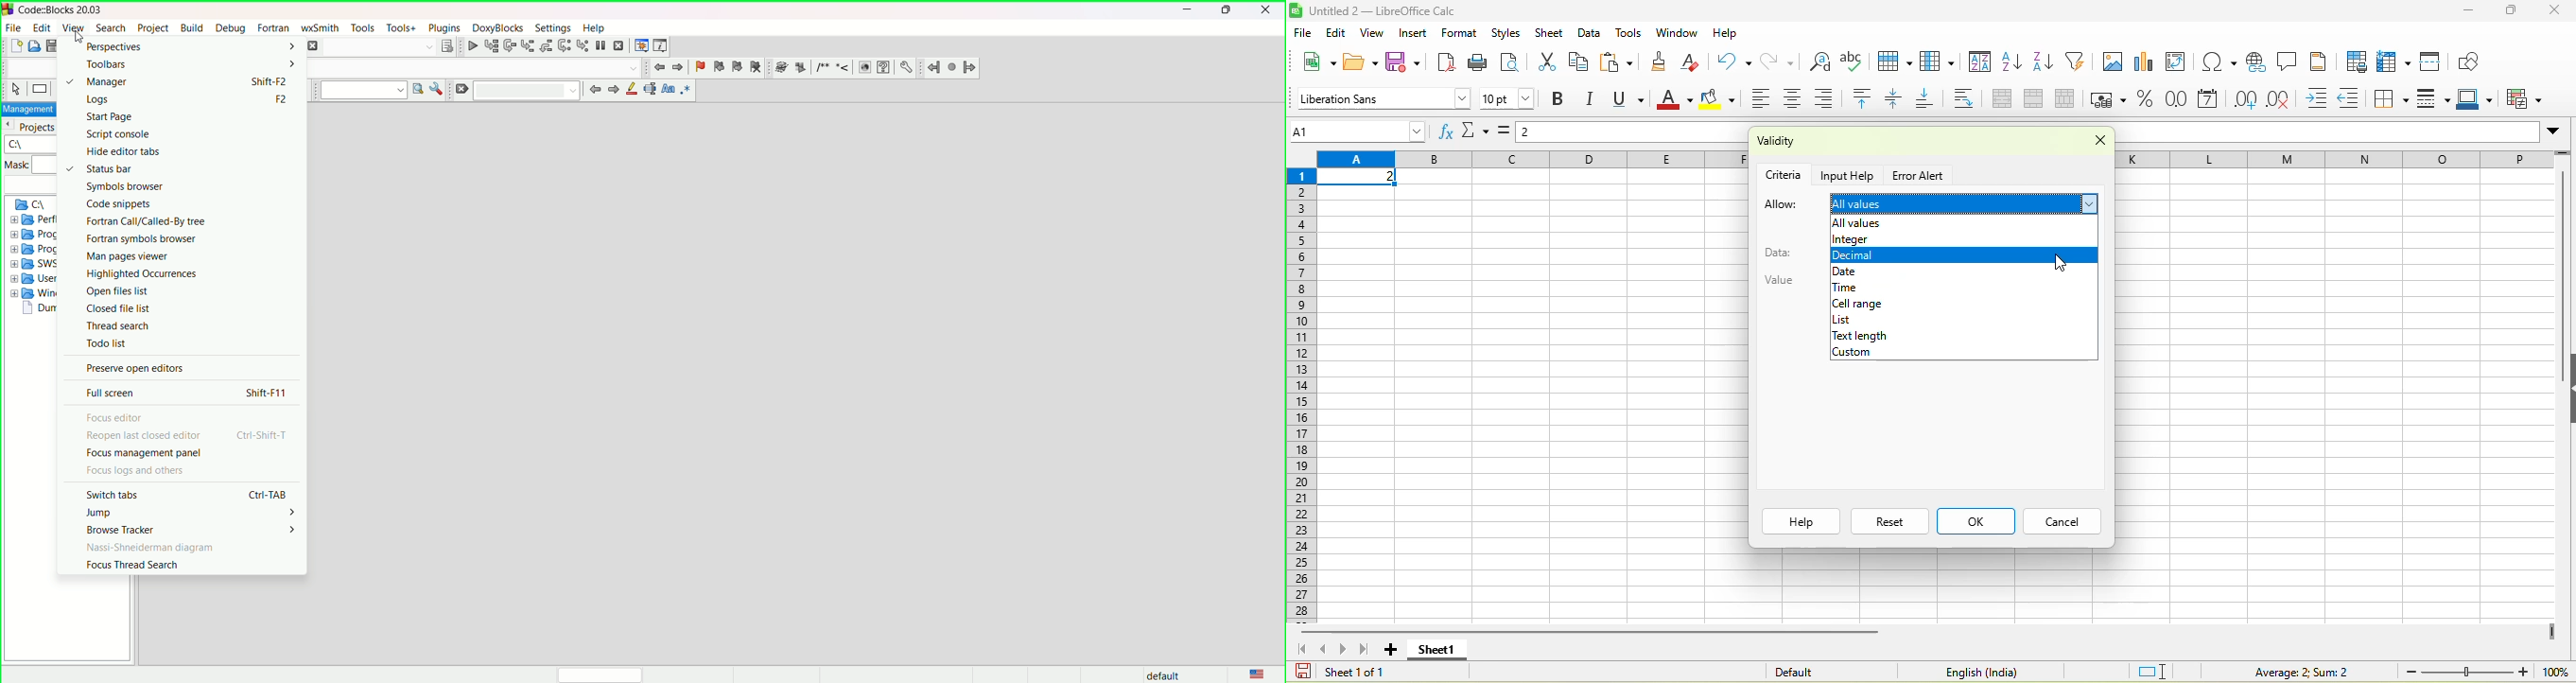  I want to click on horizontal scroll bar, so click(1593, 631).